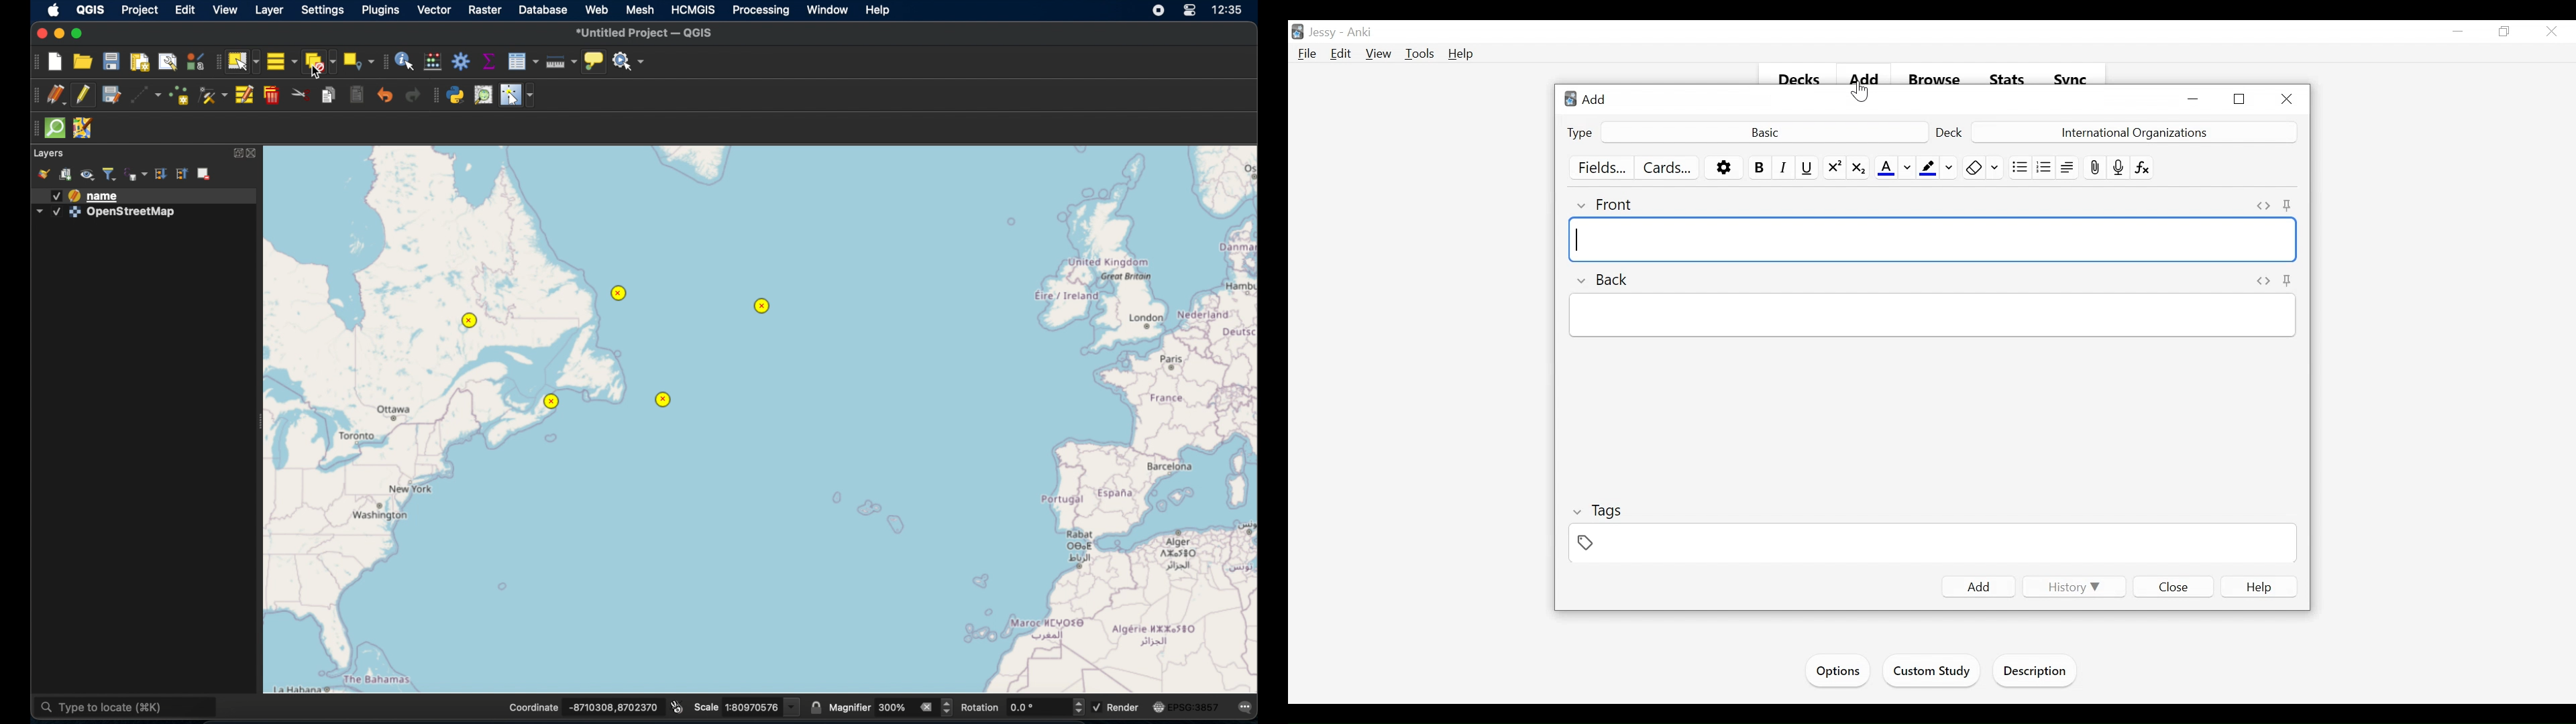 This screenshot has height=728, width=2576. What do you see at coordinates (982, 707) in the screenshot?
I see `rotation` at bounding box center [982, 707].